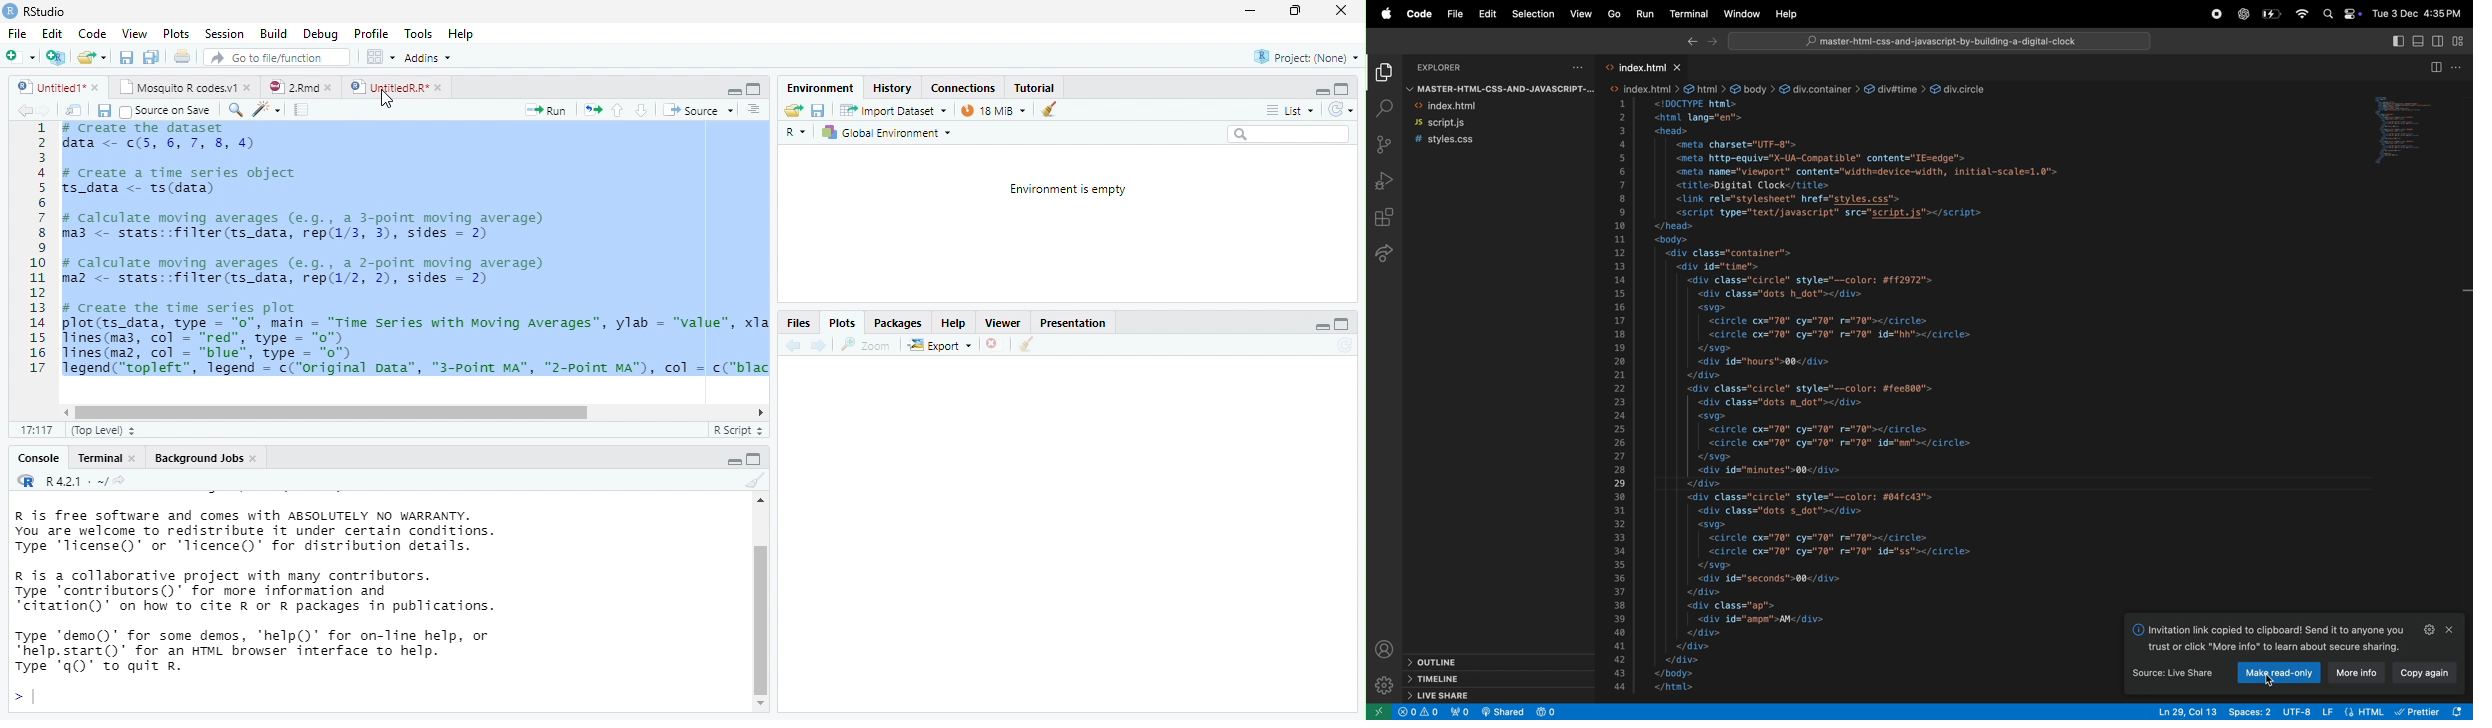 Image resolution: width=2492 pixels, height=728 pixels. What do you see at coordinates (197, 458) in the screenshot?
I see `Background Jobs` at bounding box center [197, 458].